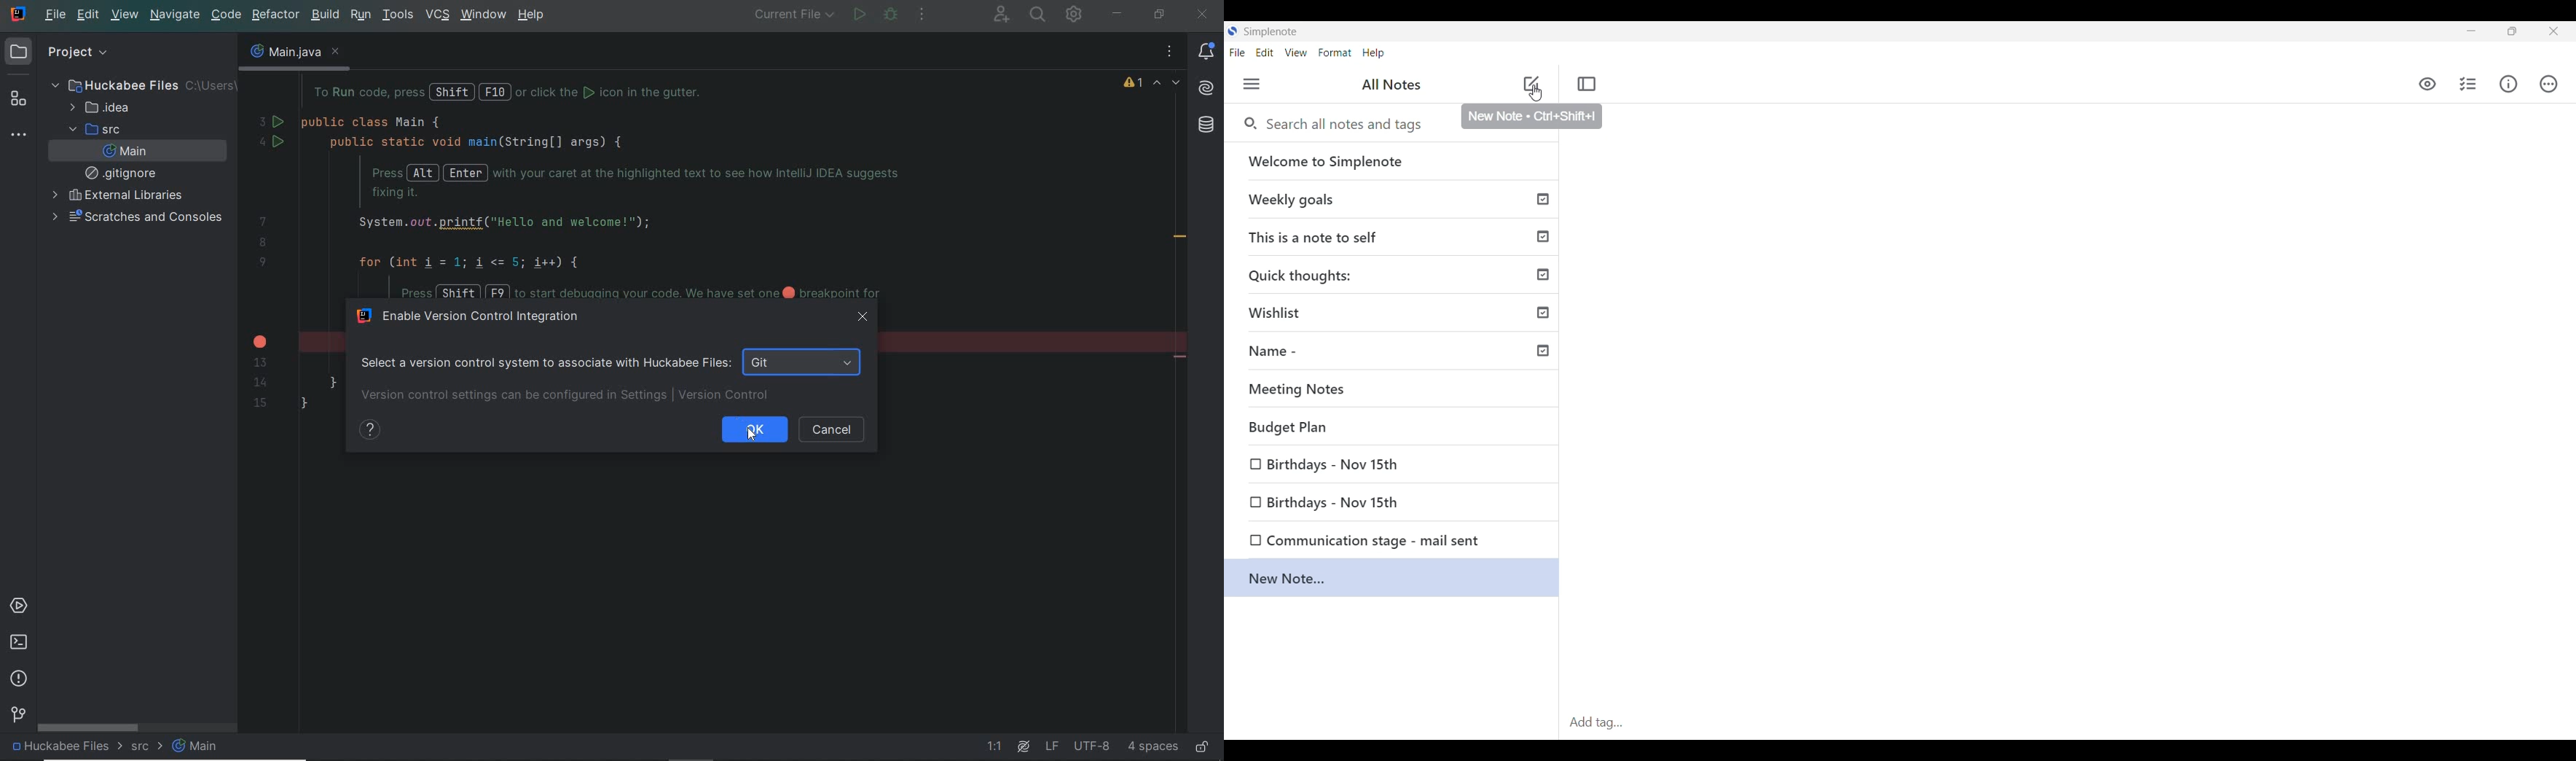 This screenshot has height=784, width=2576. What do you see at coordinates (1532, 83) in the screenshot?
I see `Click to add note` at bounding box center [1532, 83].